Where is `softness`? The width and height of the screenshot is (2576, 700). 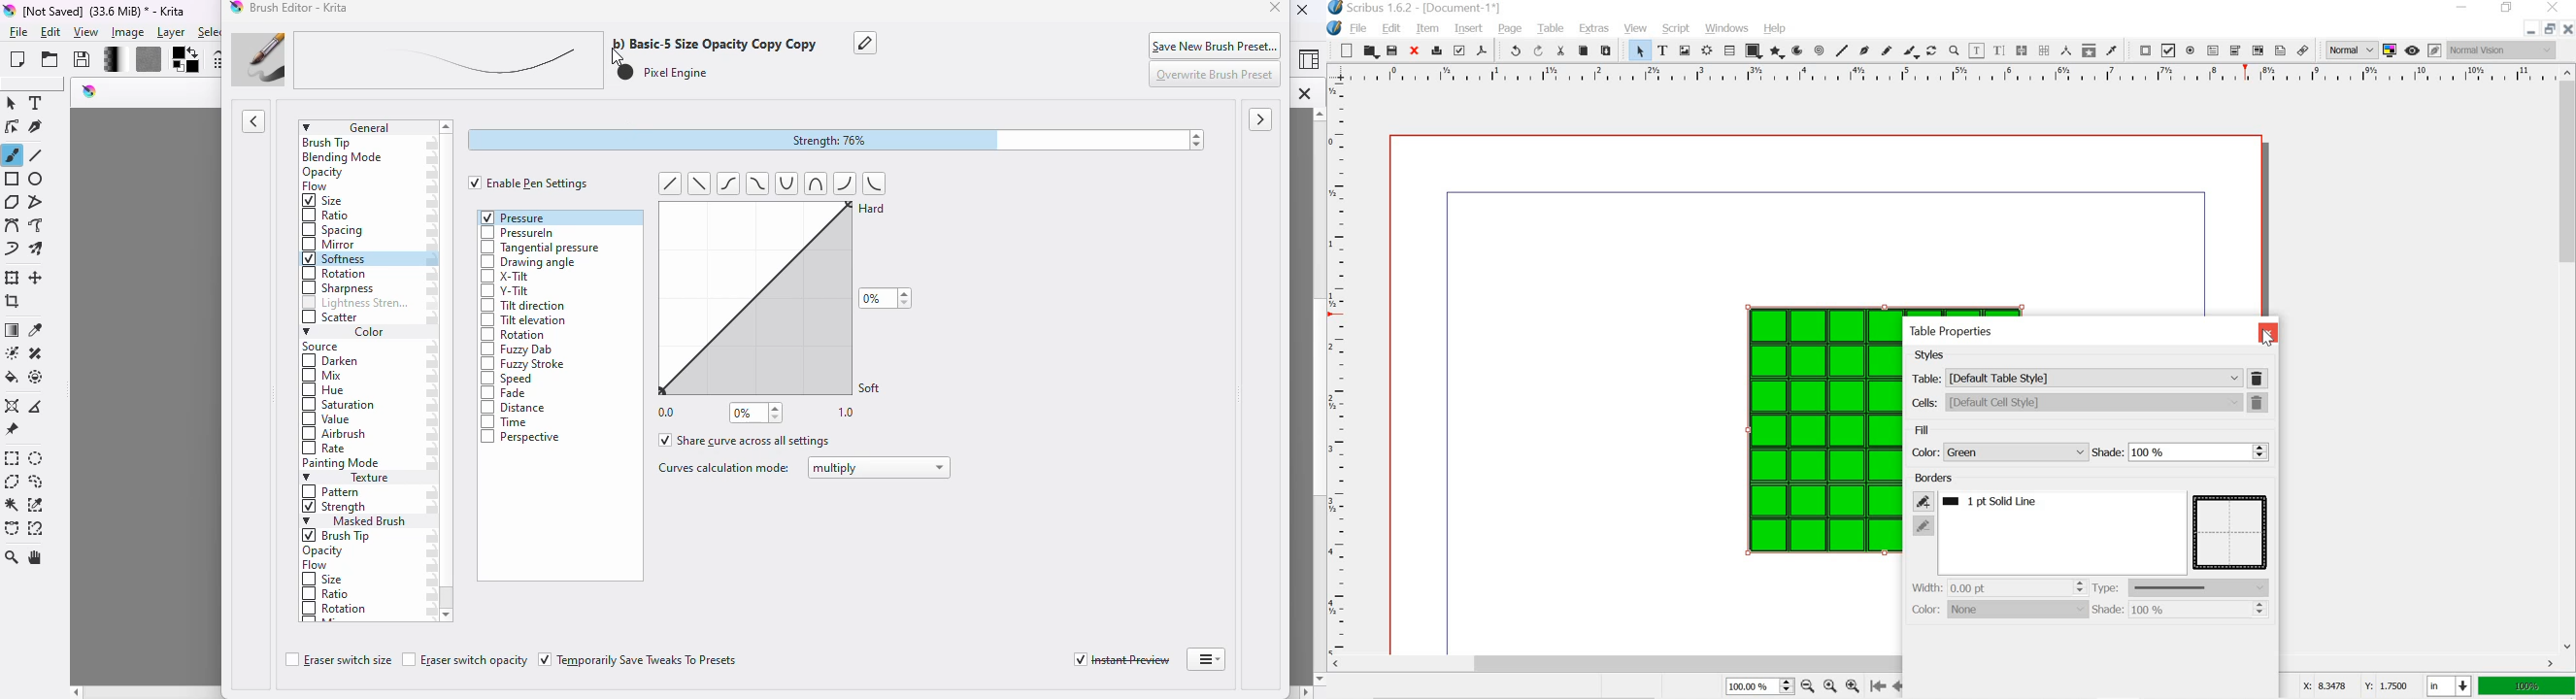 softness is located at coordinates (335, 259).